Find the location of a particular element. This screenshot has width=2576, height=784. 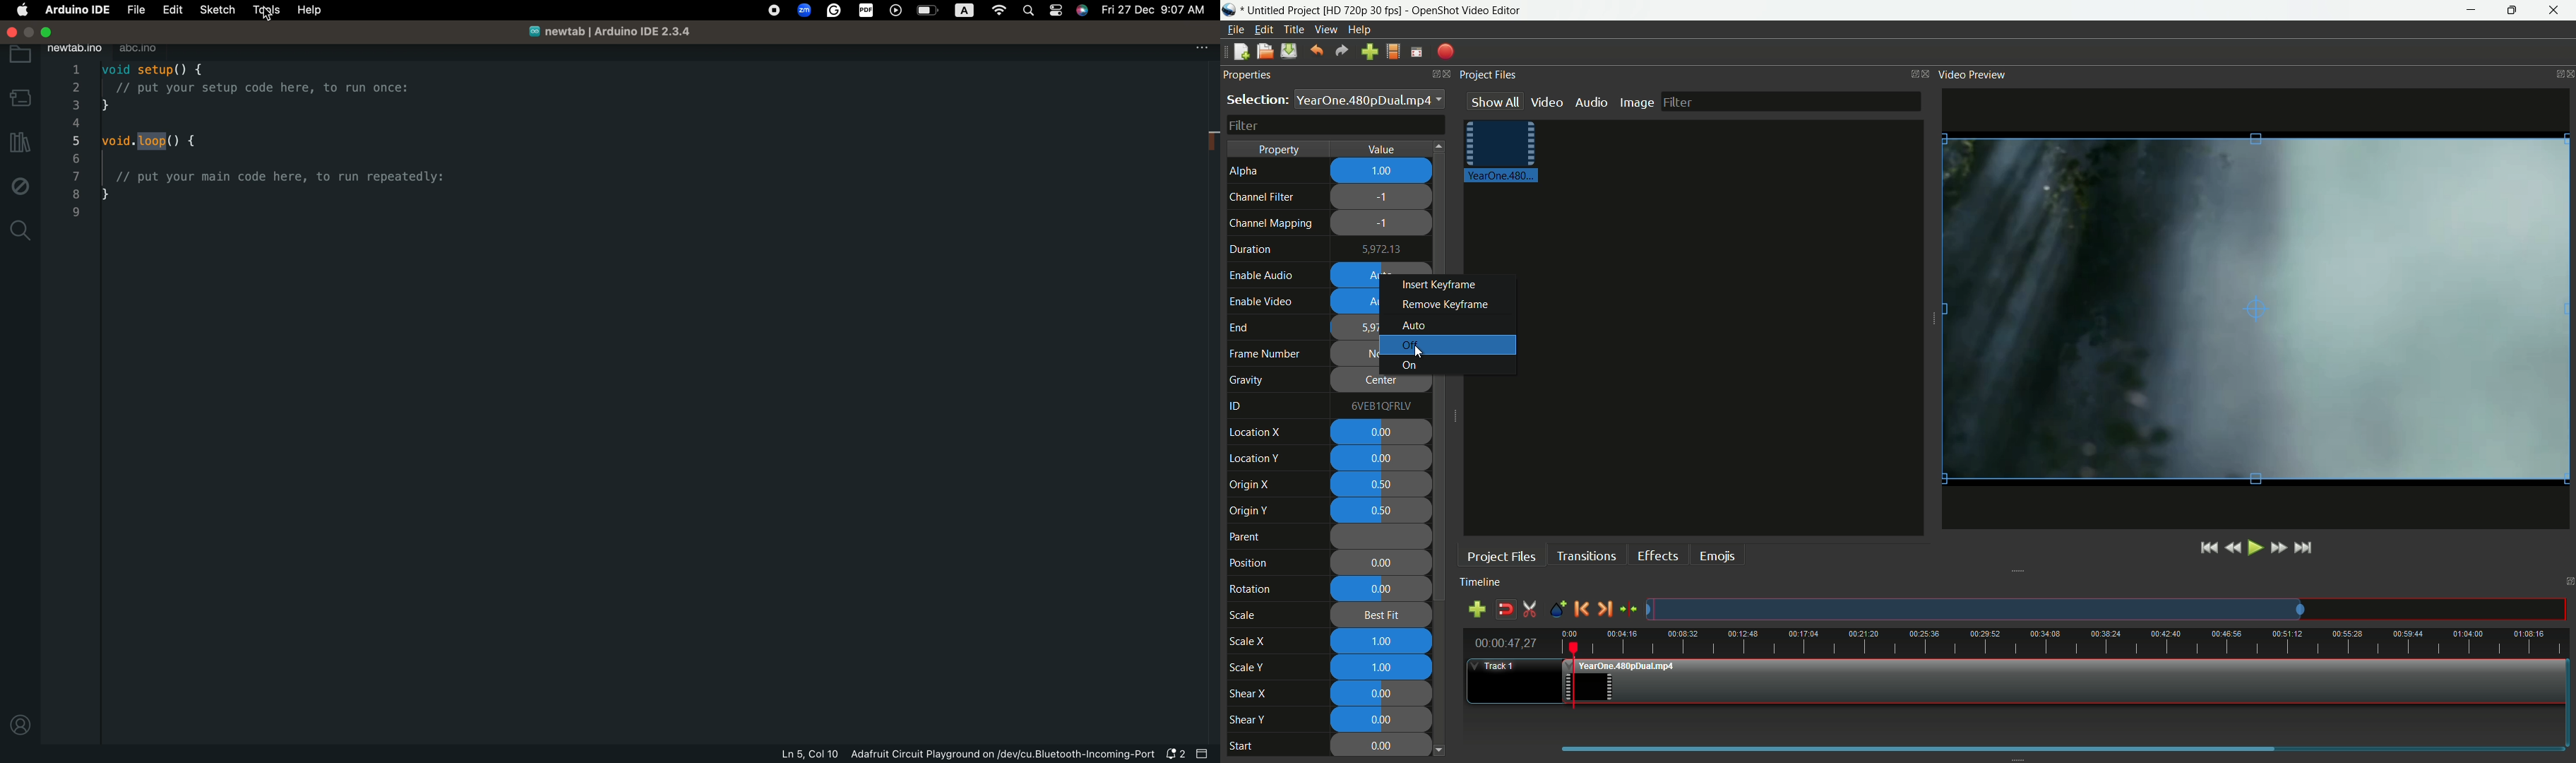

Ln 5, Col 10 is located at coordinates (809, 754).